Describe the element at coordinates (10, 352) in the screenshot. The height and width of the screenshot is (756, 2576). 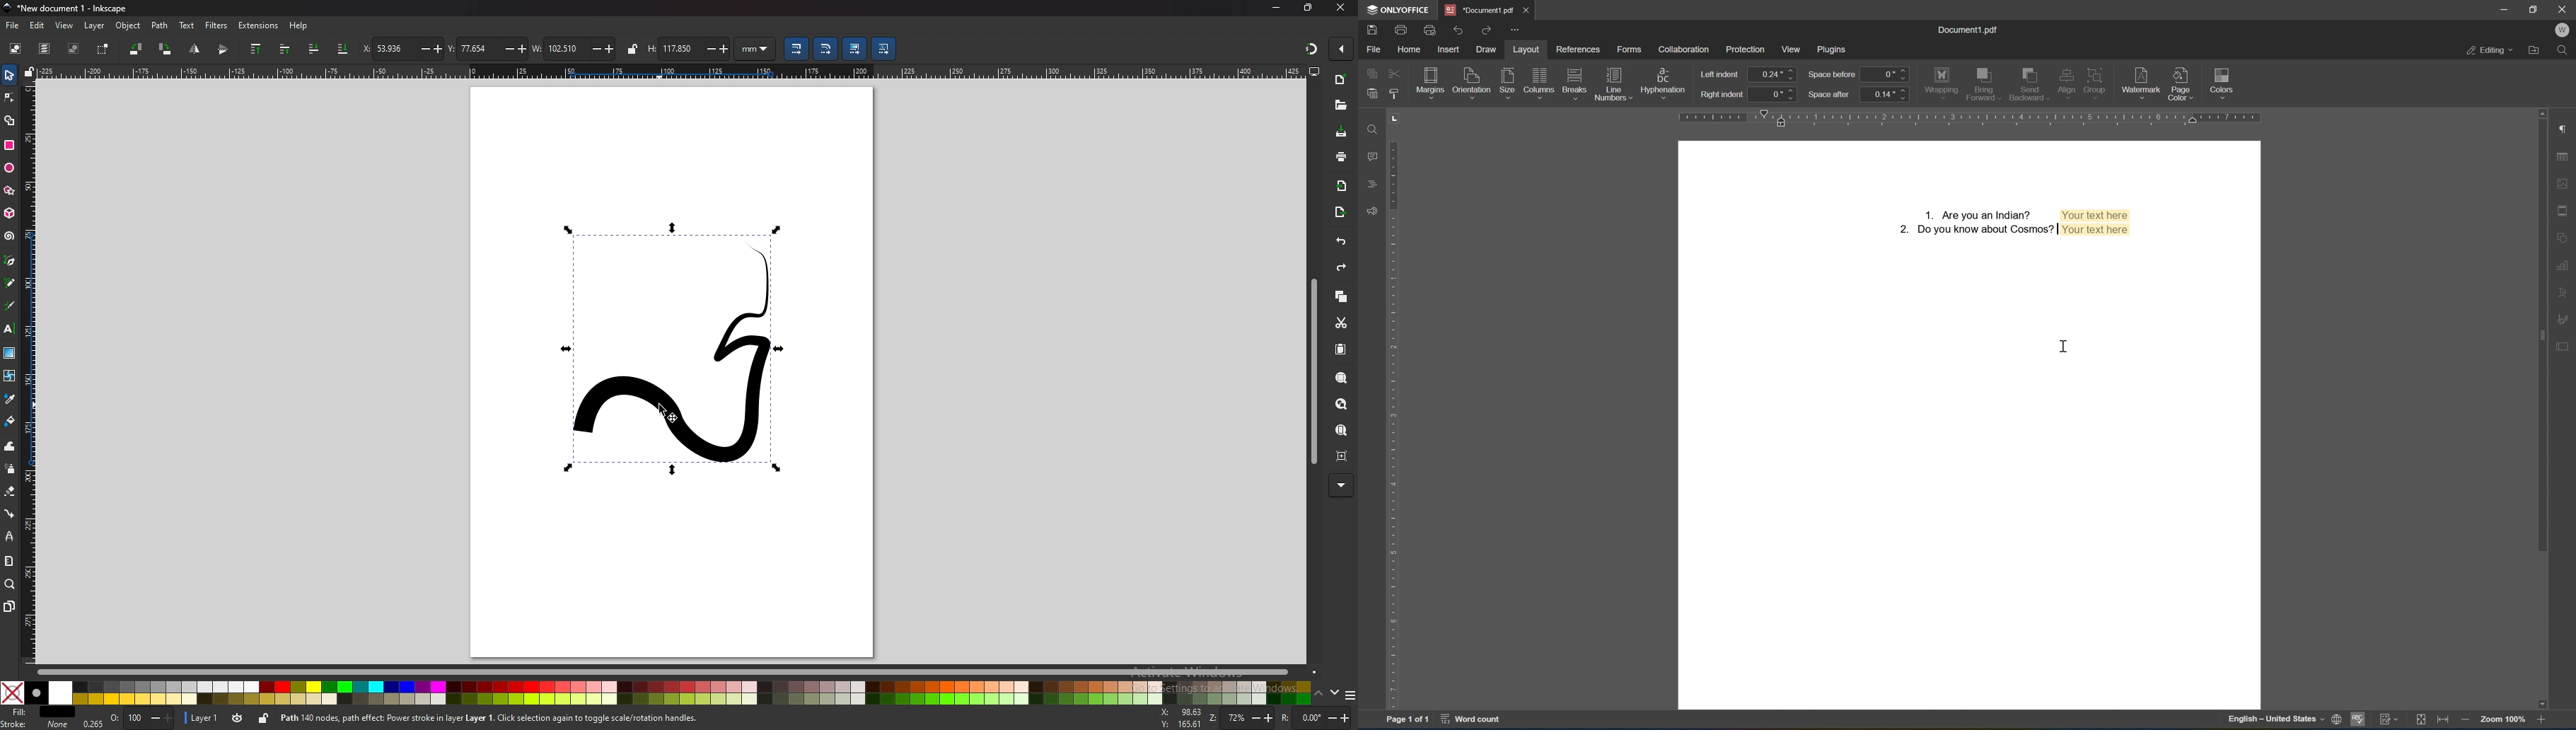
I see `gradient` at that location.